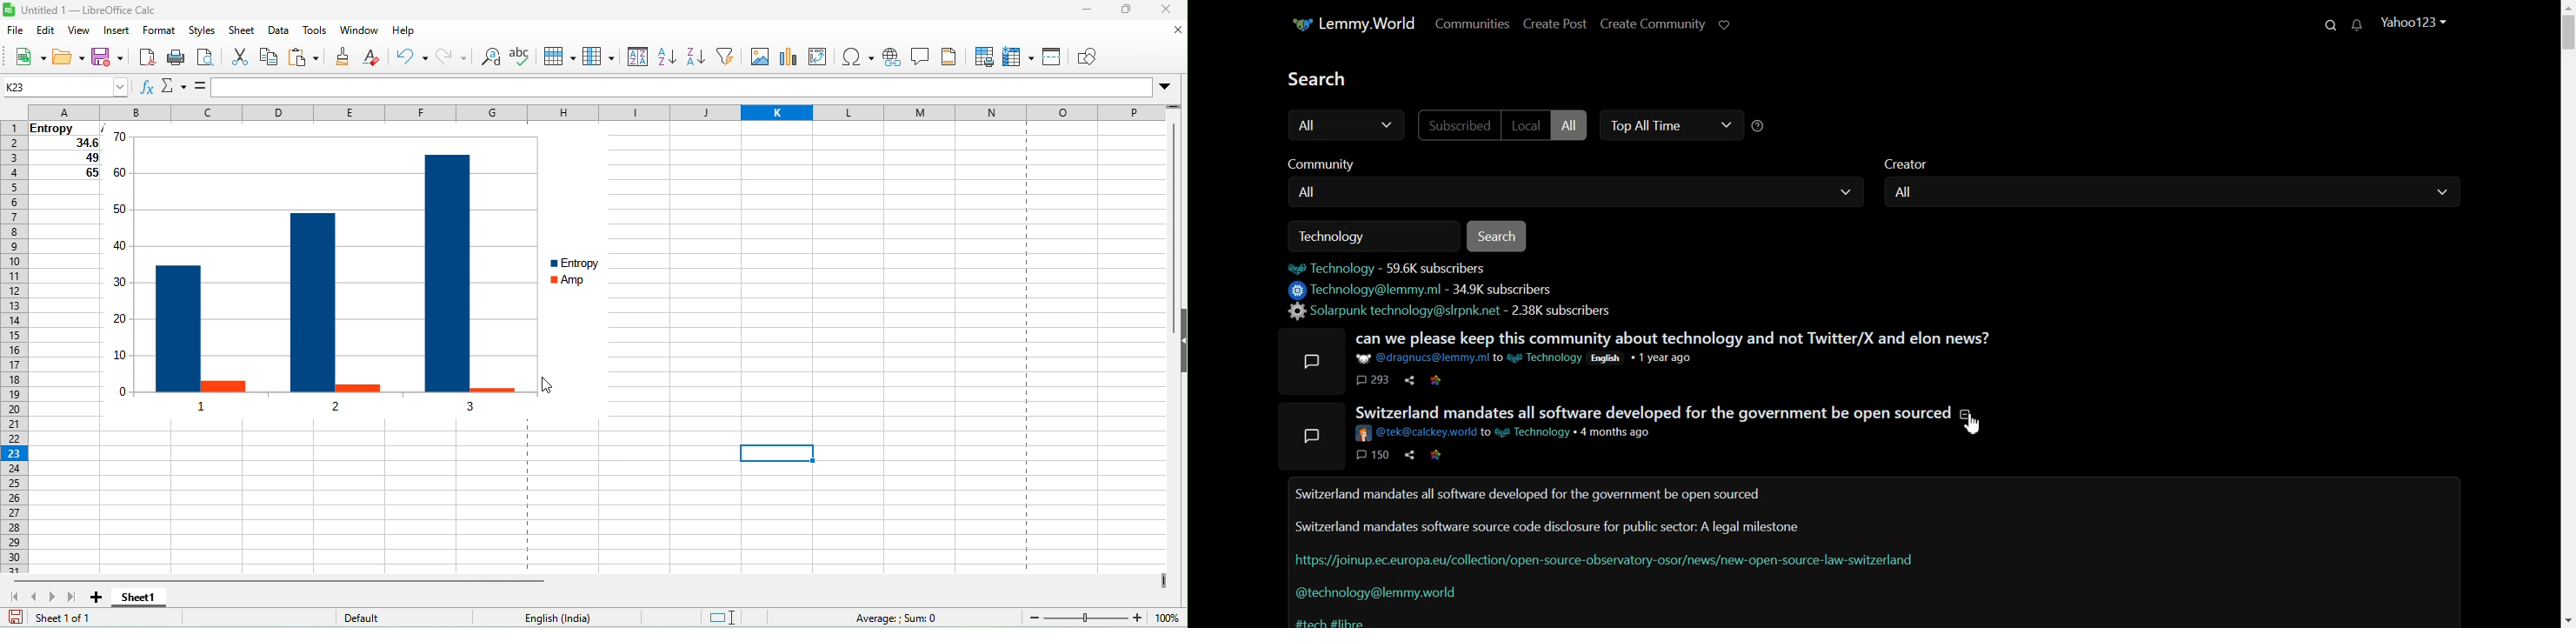 The width and height of the screenshot is (2576, 644). What do you see at coordinates (312, 303) in the screenshot?
I see `entropy 2` at bounding box center [312, 303].